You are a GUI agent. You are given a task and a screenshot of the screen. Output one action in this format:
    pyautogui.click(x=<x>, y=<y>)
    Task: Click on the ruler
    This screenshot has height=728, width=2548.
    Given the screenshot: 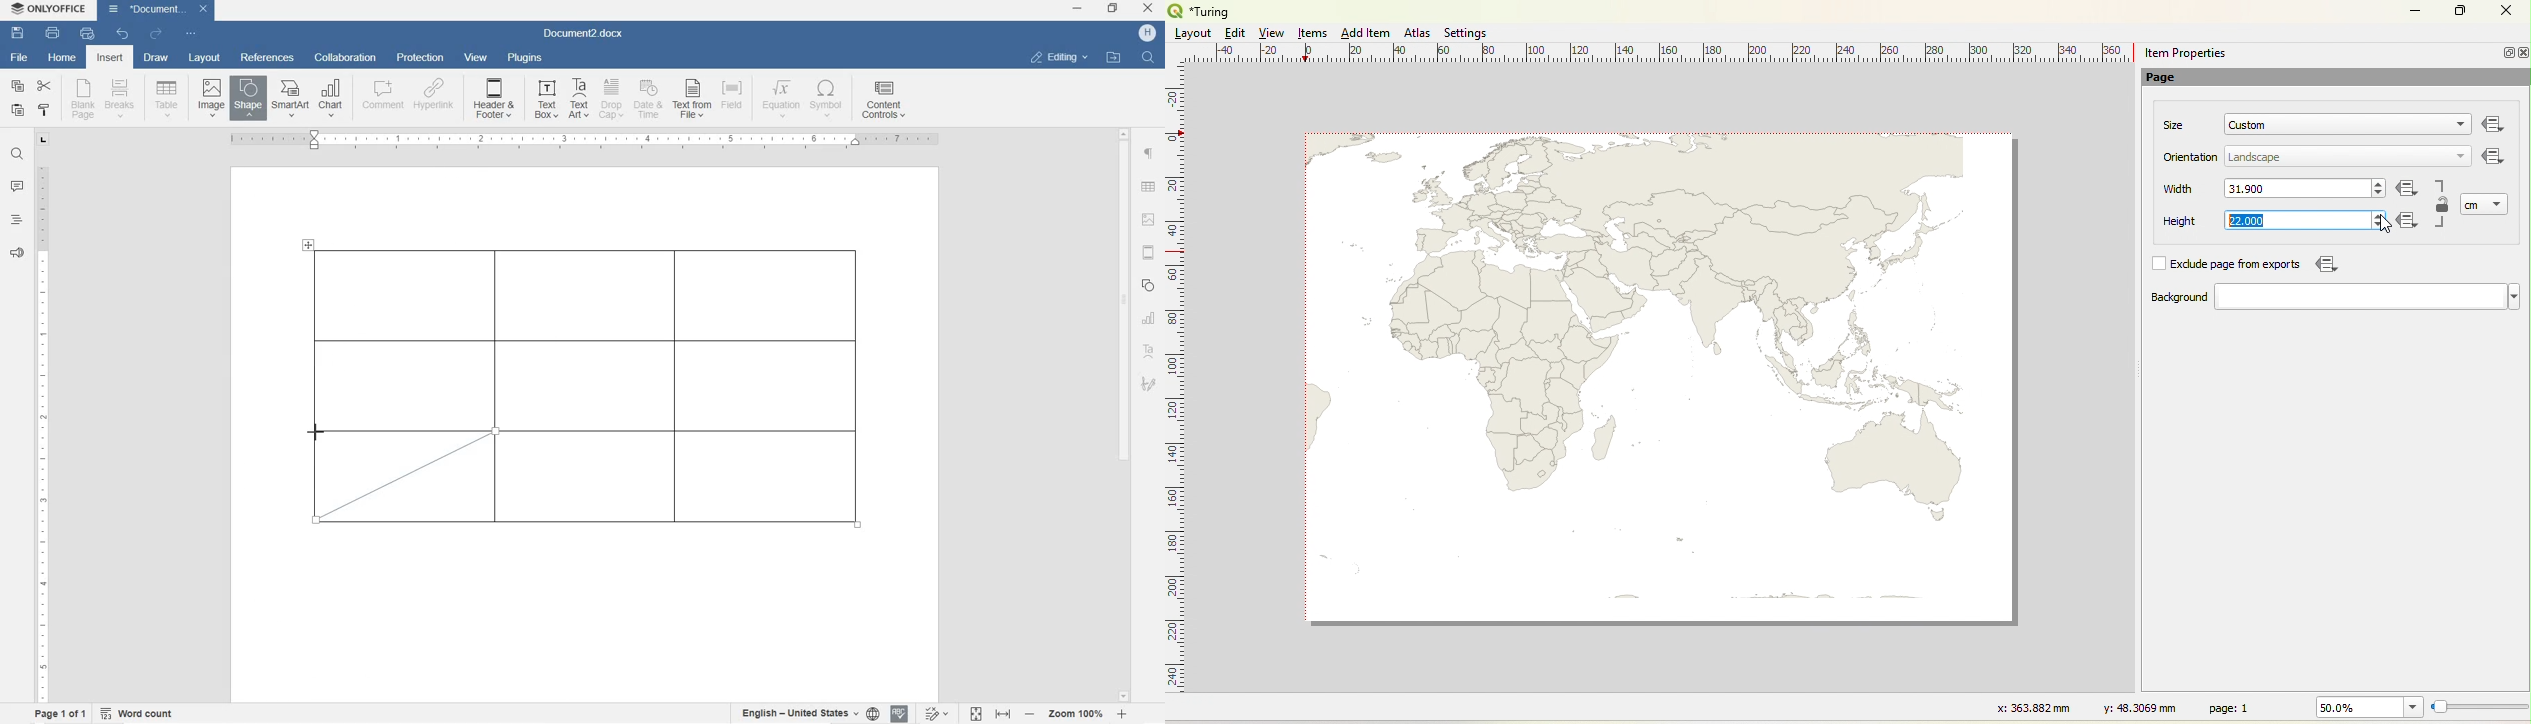 What is the action you would take?
    pyautogui.click(x=42, y=429)
    